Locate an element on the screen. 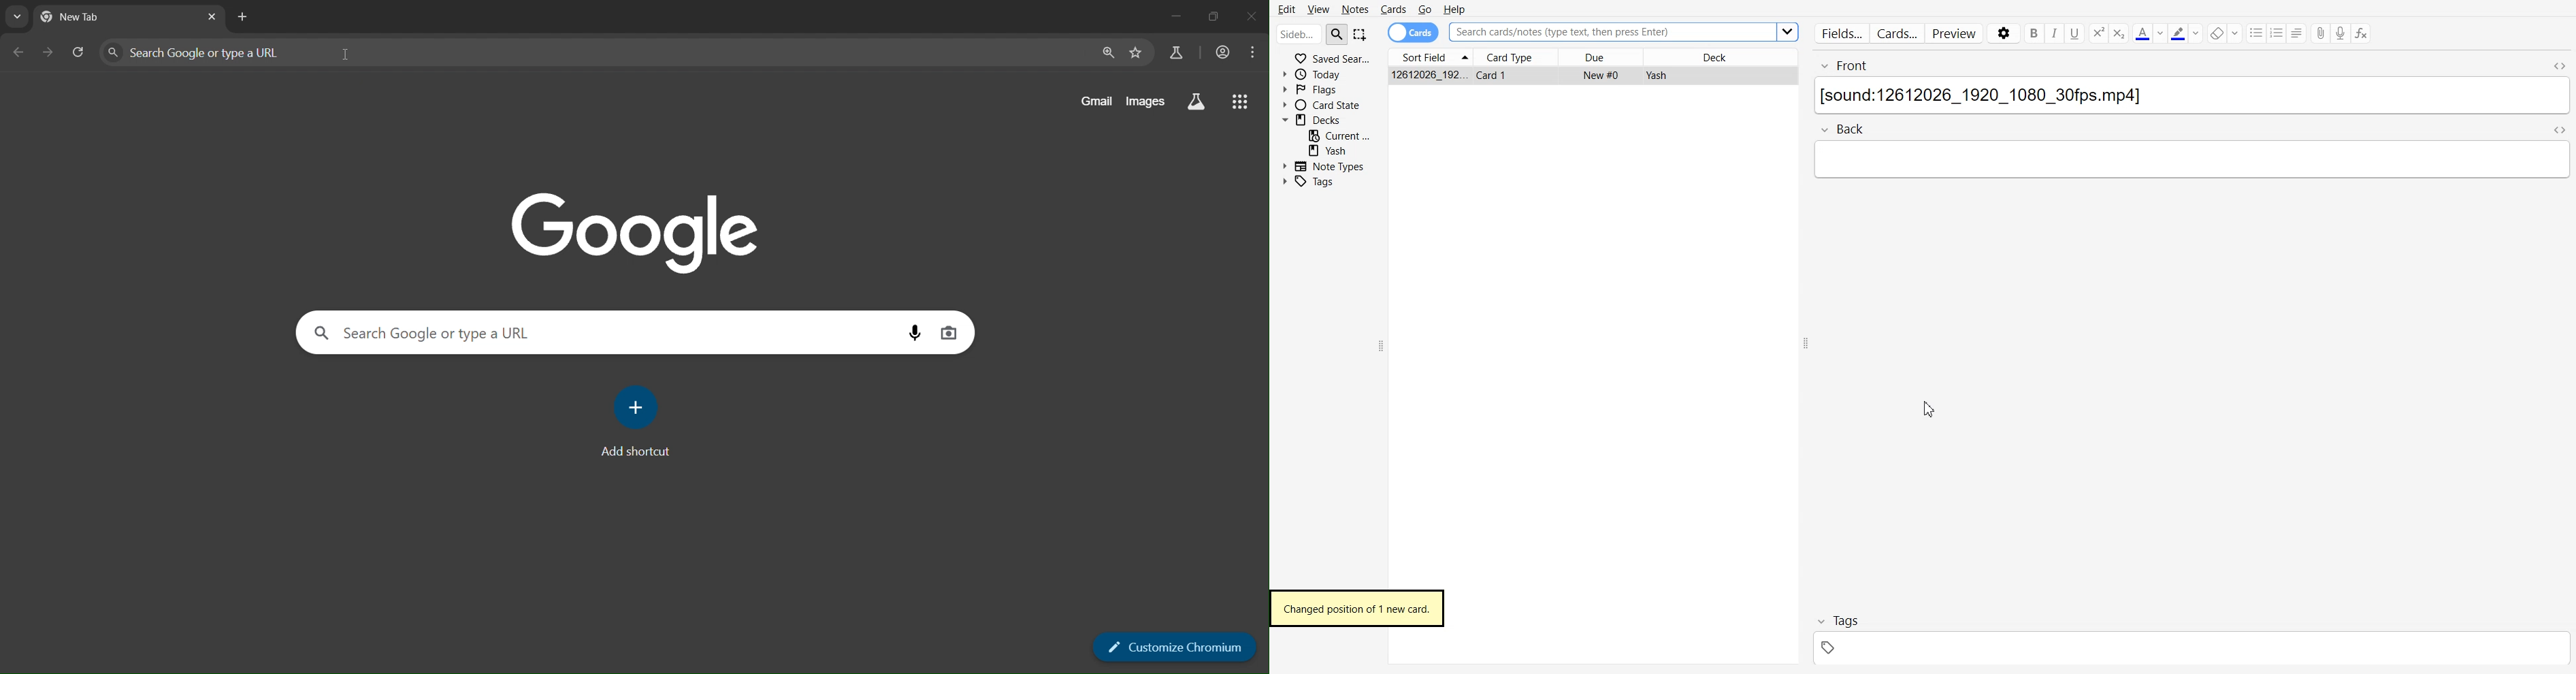 The height and width of the screenshot is (700, 2576). Record audio is located at coordinates (2341, 33).